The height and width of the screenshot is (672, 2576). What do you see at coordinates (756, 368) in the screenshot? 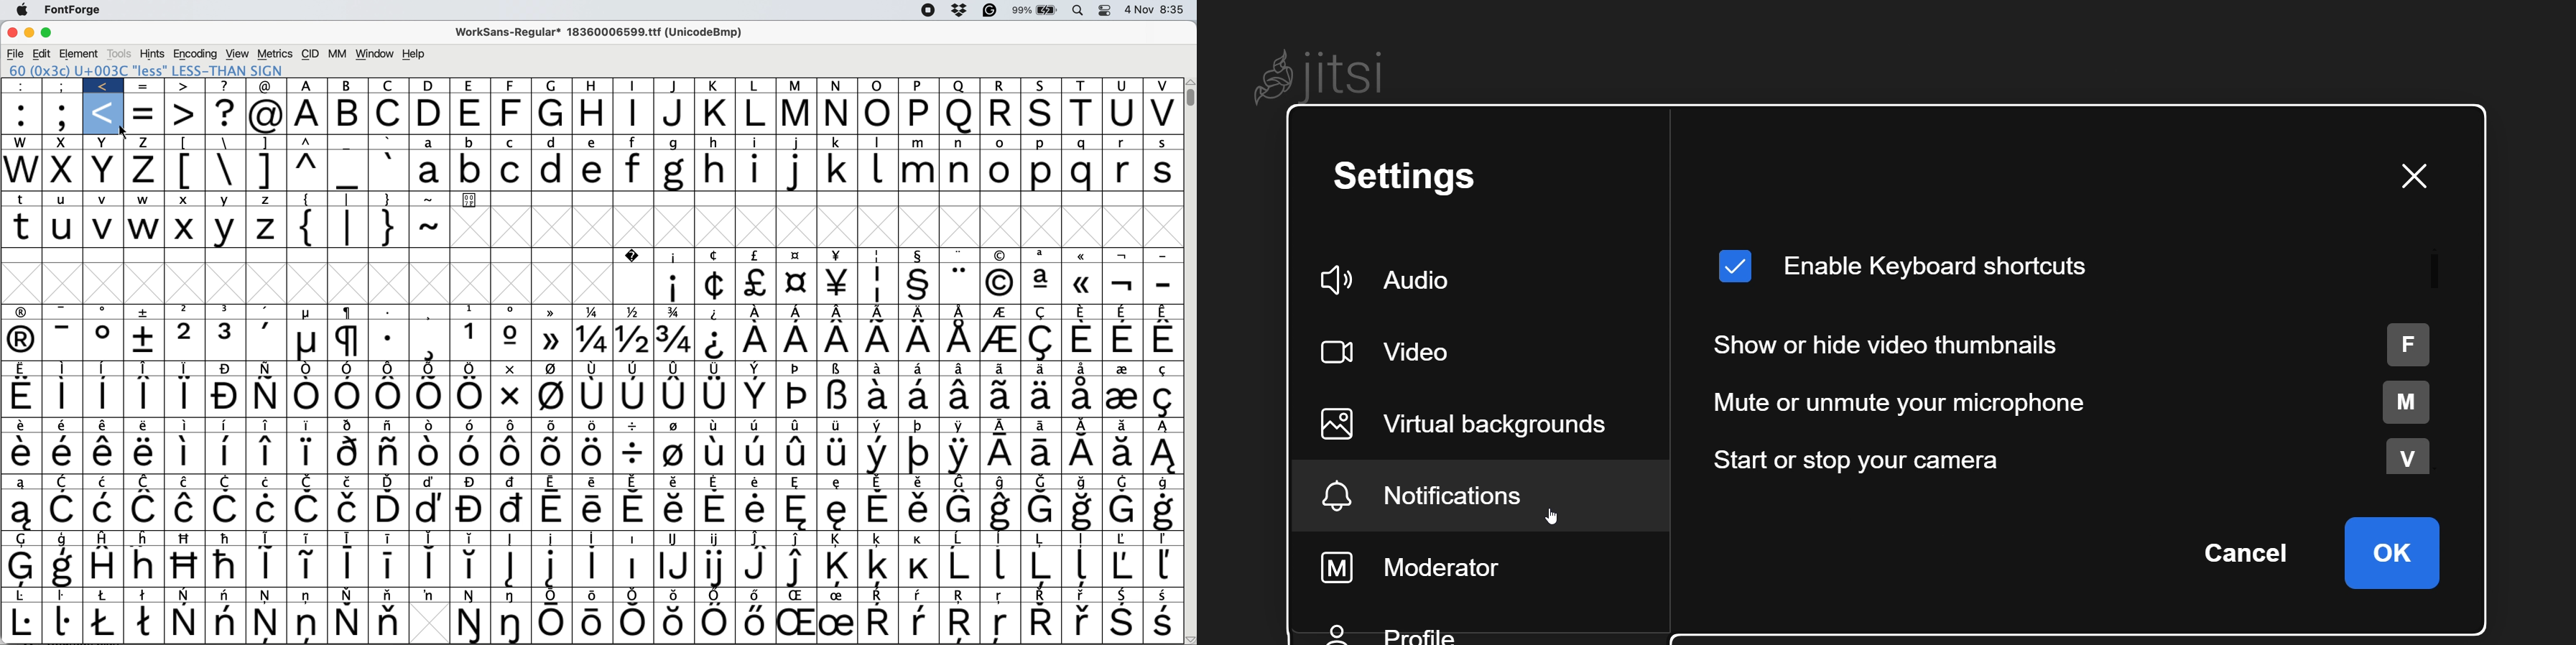
I see `Symbol` at bounding box center [756, 368].